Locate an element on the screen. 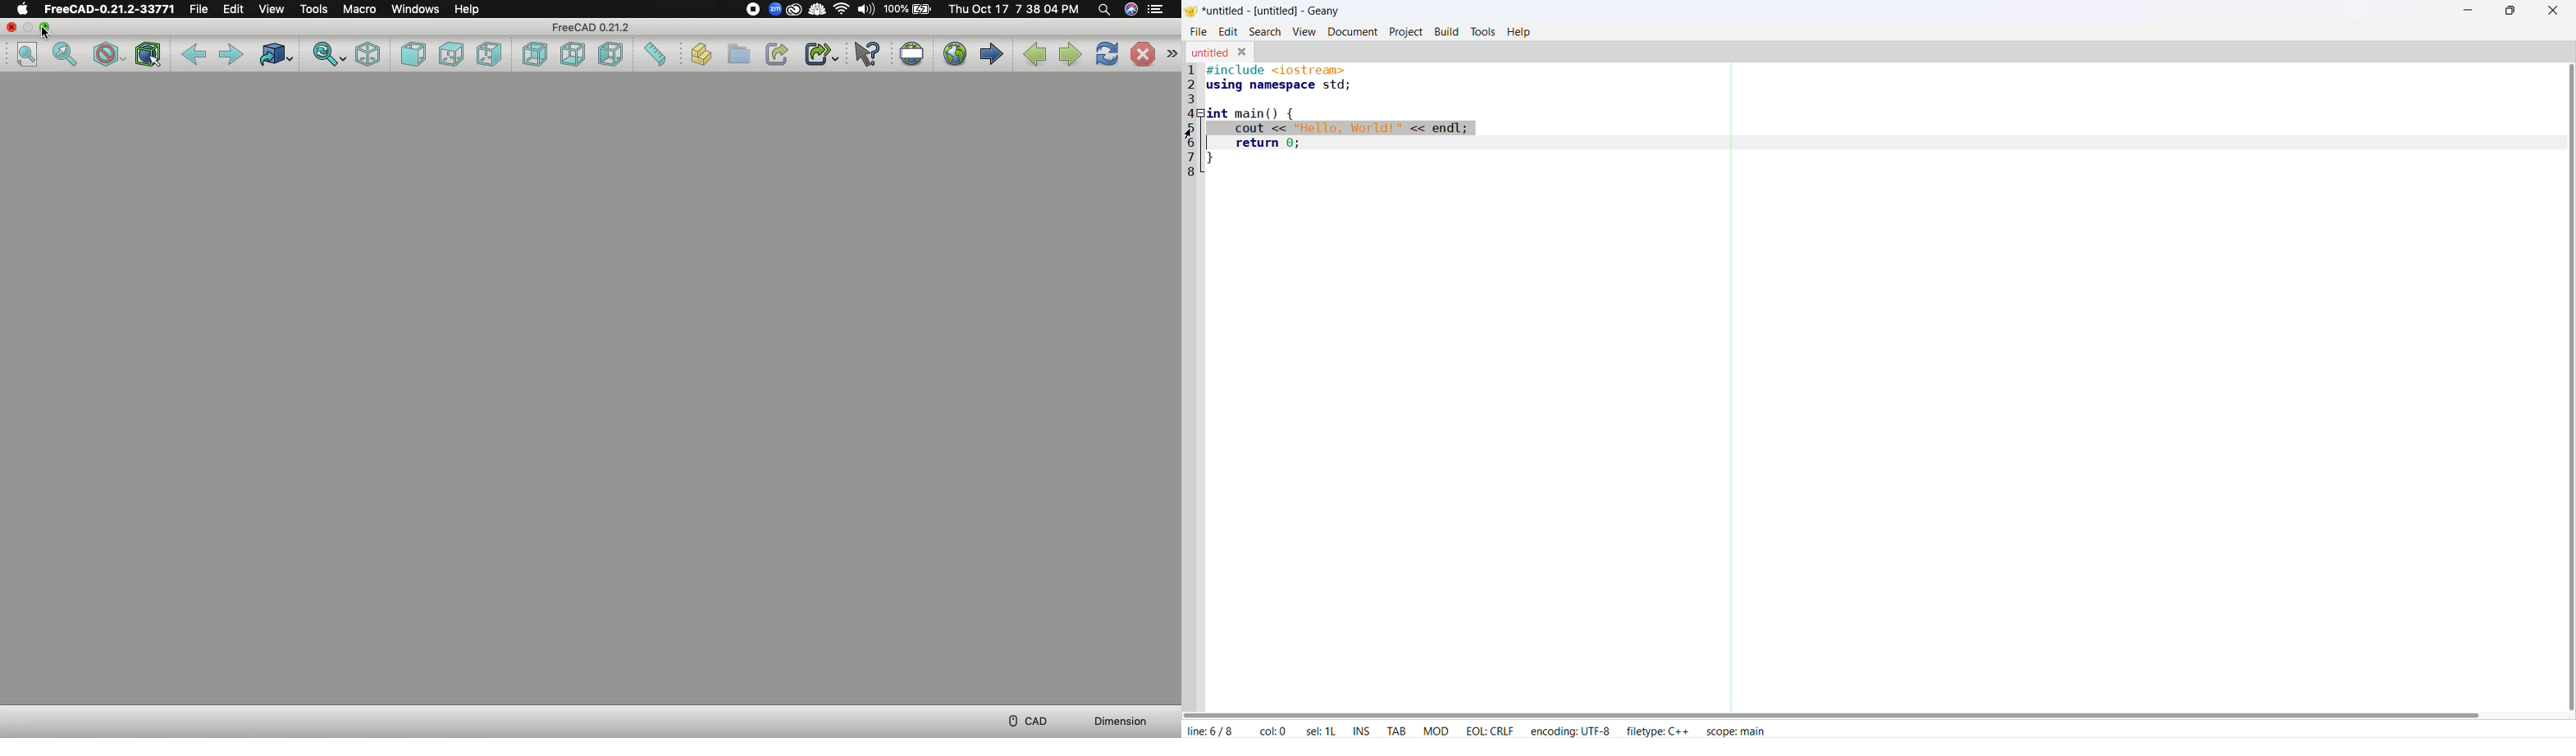  Previous page is located at coordinates (1033, 57).